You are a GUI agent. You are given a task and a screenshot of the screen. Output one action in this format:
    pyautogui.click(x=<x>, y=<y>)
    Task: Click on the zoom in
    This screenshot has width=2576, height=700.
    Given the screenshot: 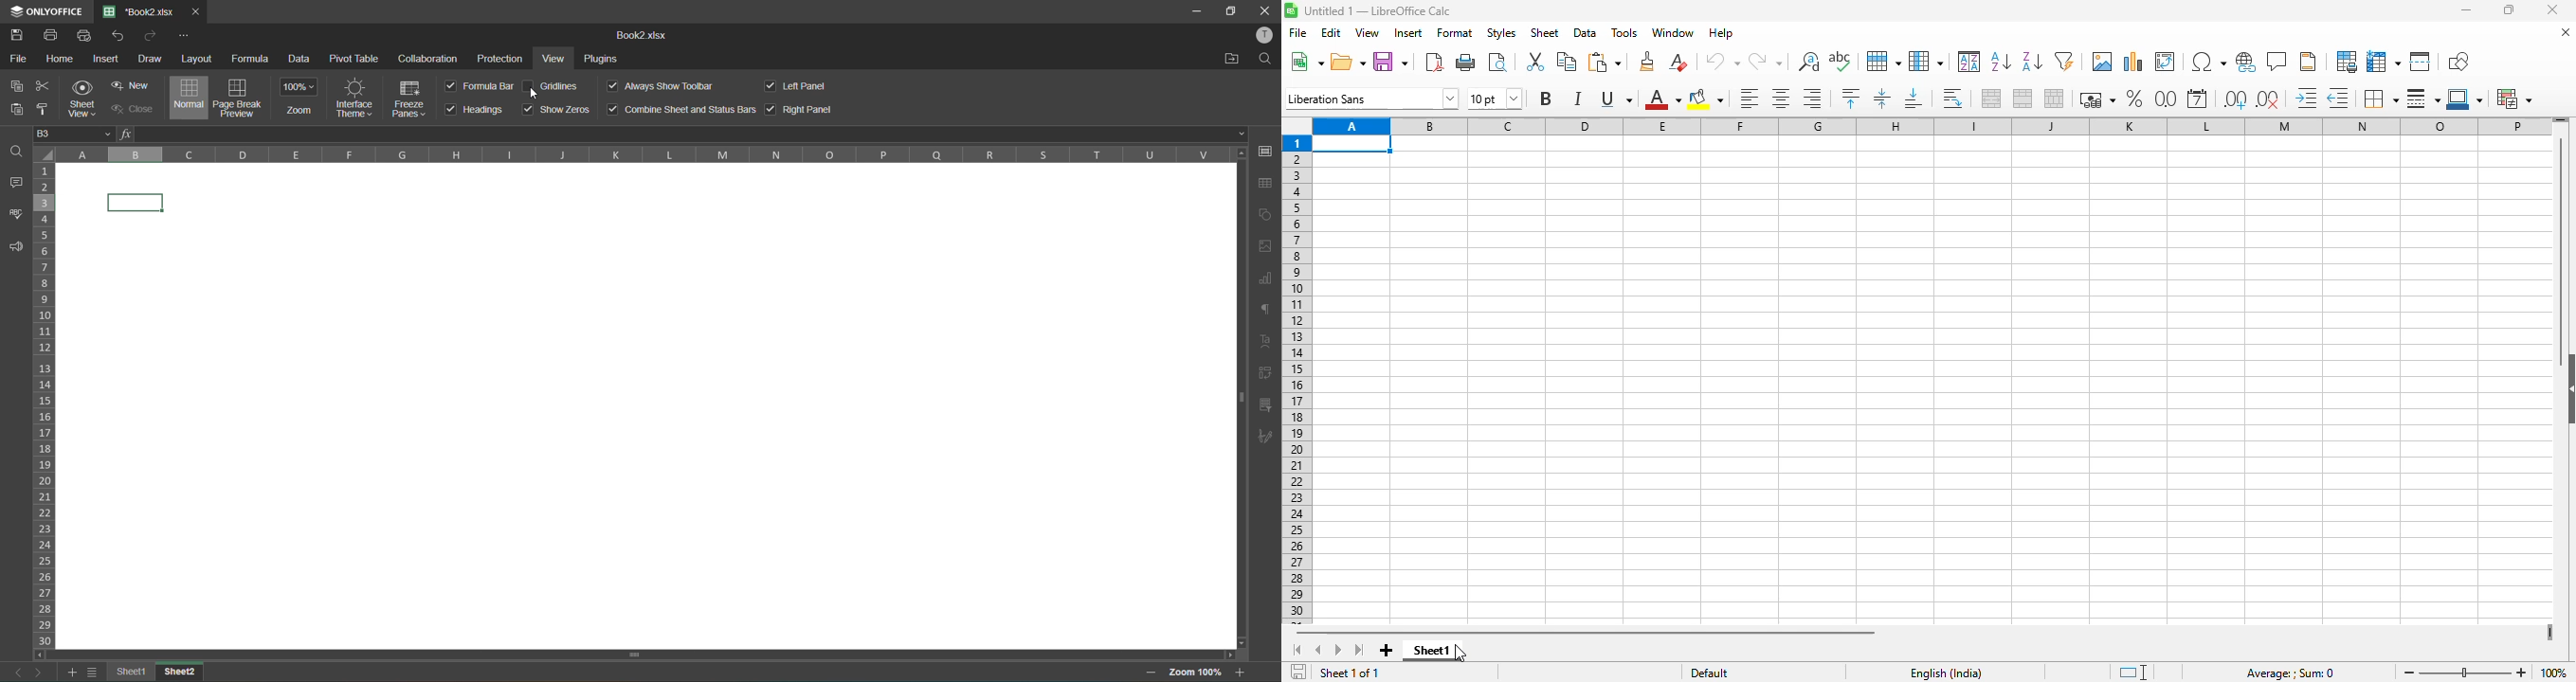 What is the action you would take?
    pyautogui.click(x=2522, y=672)
    